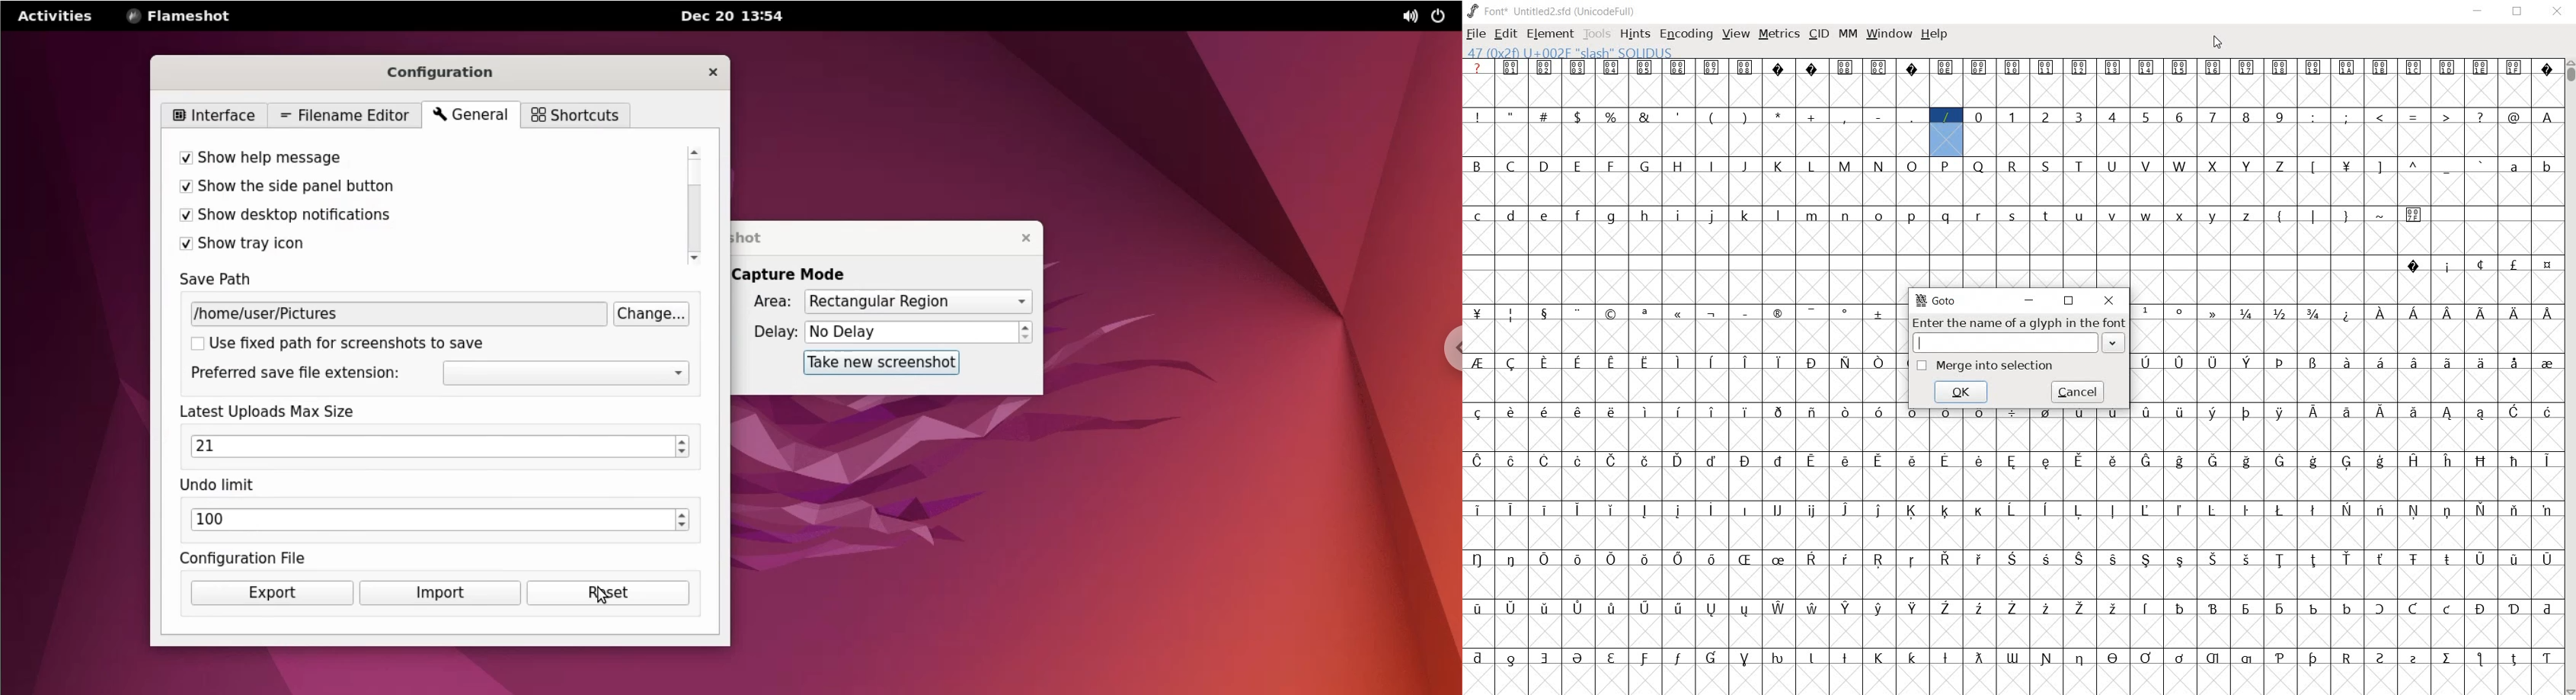 The image size is (2576, 700). I want to click on glyph, so click(1611, 364).